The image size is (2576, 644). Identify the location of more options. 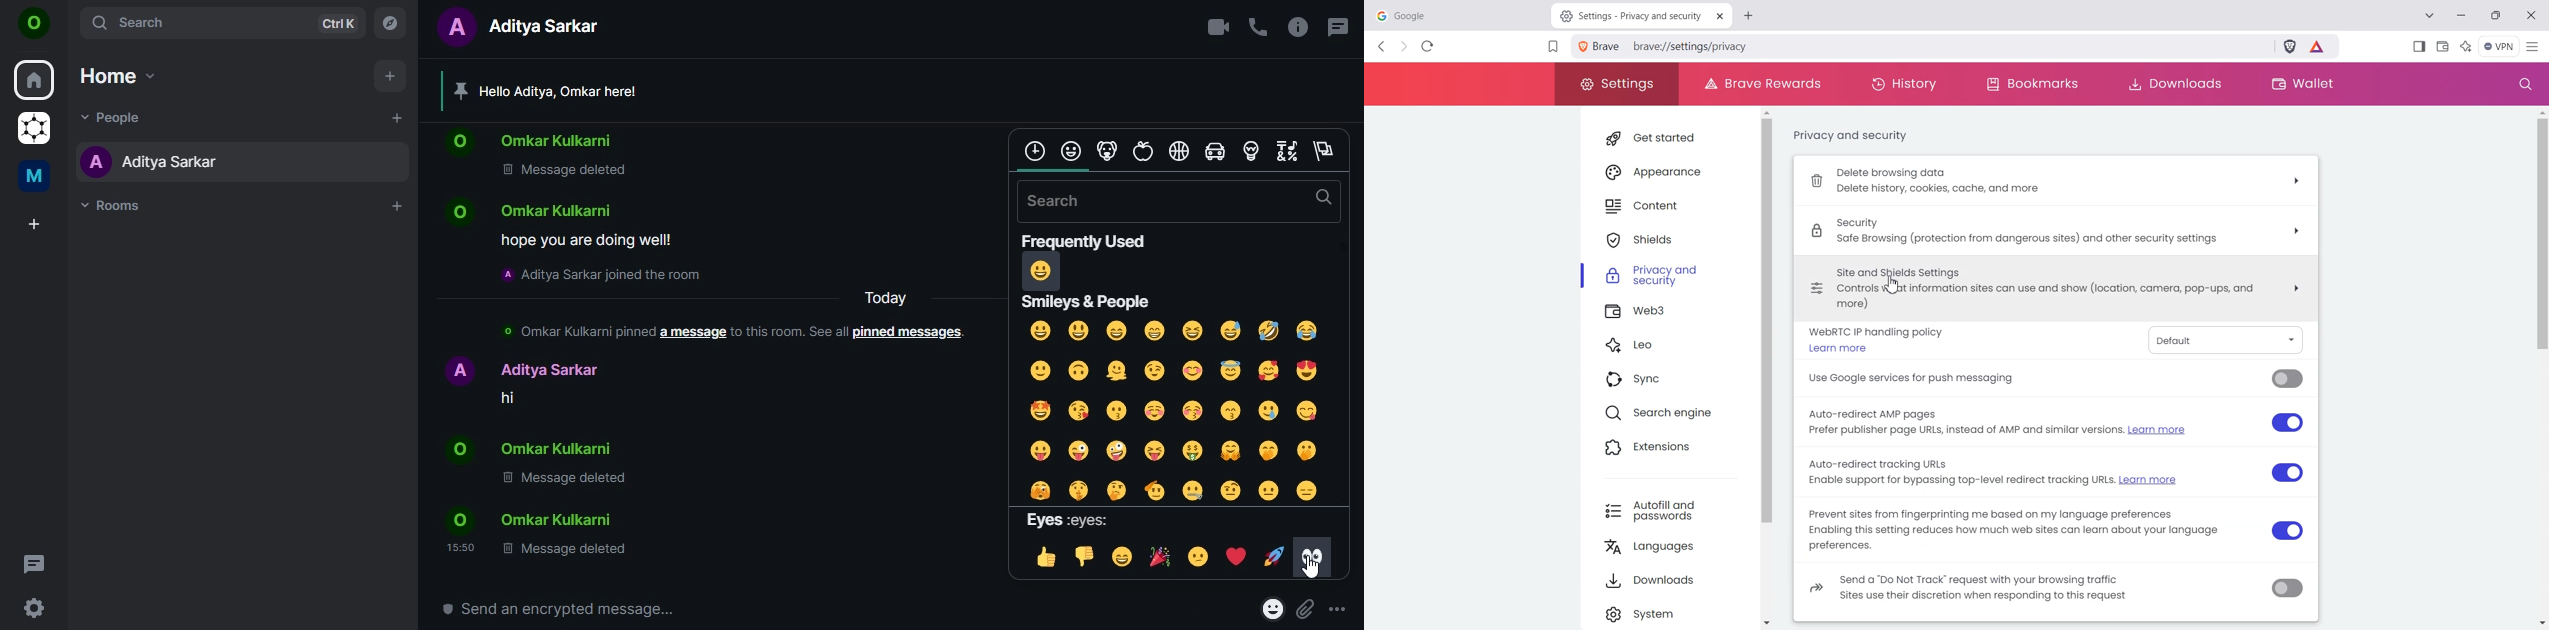
(1341, 610).